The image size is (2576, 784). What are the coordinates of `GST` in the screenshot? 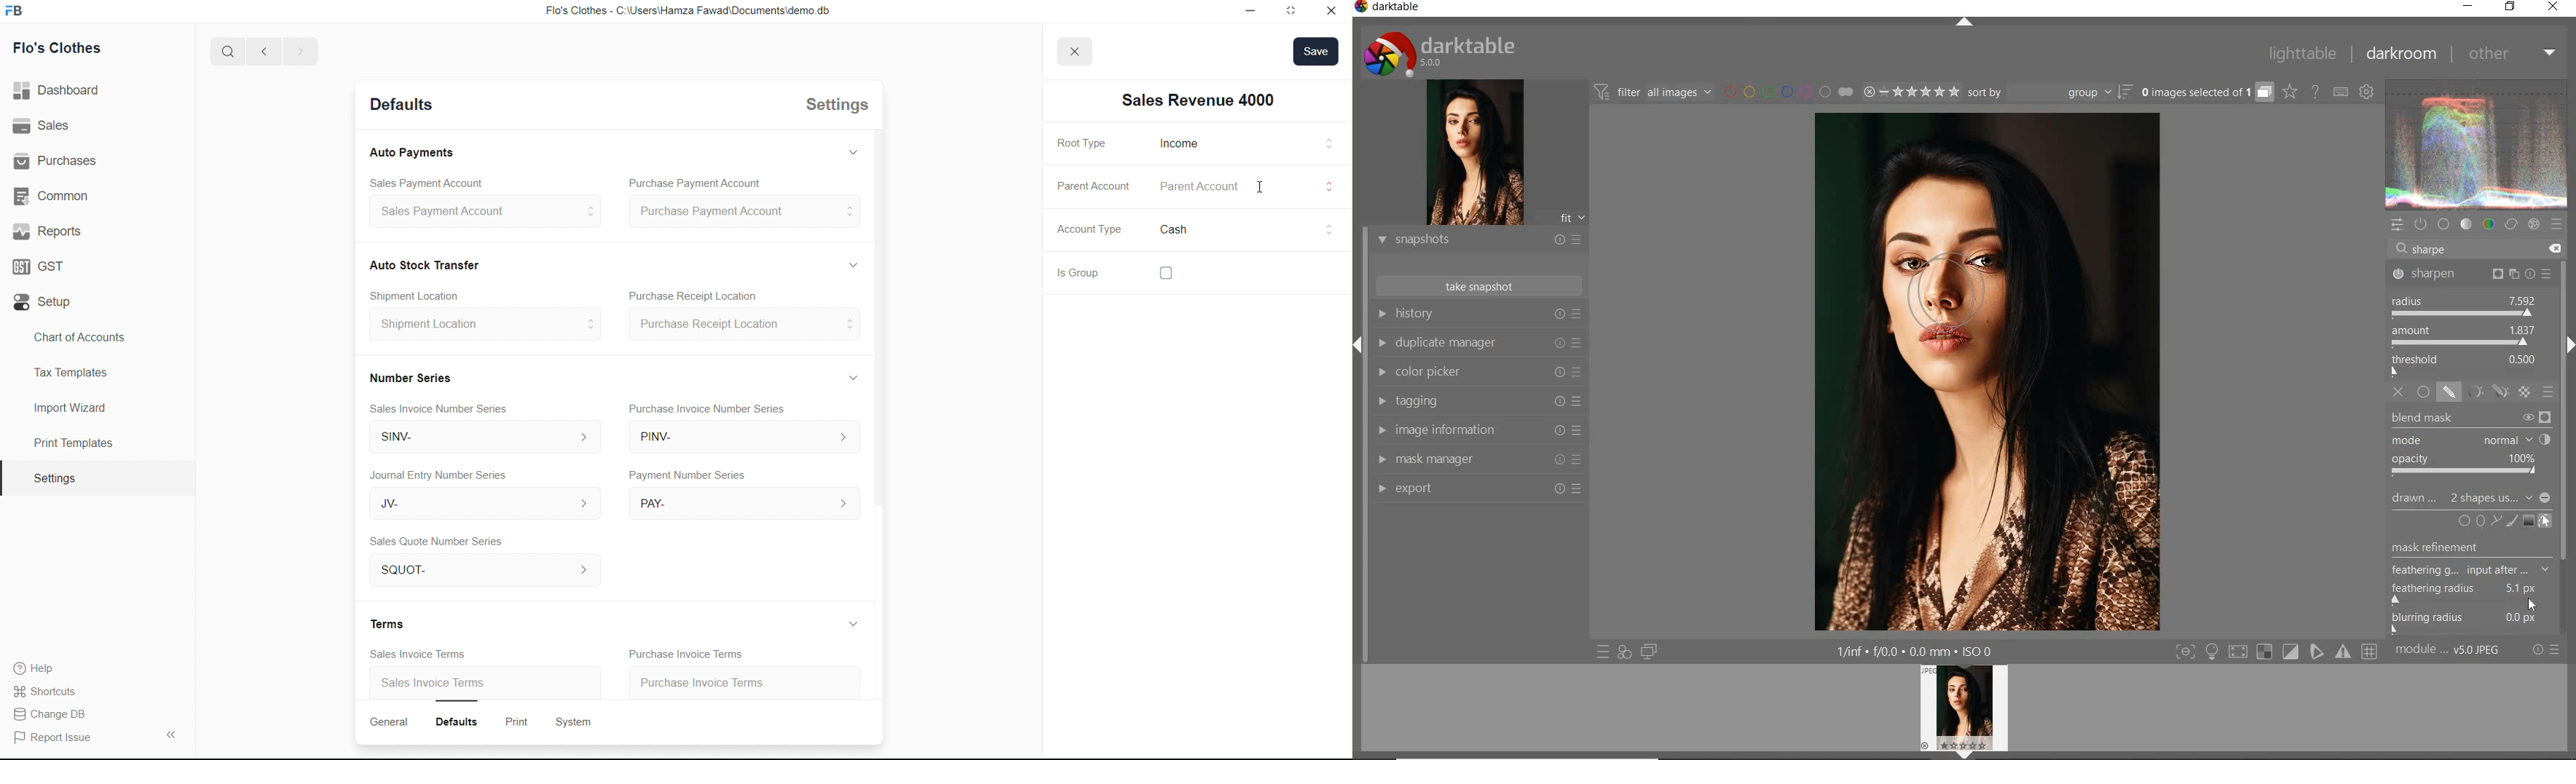 It's located at (44, 263).